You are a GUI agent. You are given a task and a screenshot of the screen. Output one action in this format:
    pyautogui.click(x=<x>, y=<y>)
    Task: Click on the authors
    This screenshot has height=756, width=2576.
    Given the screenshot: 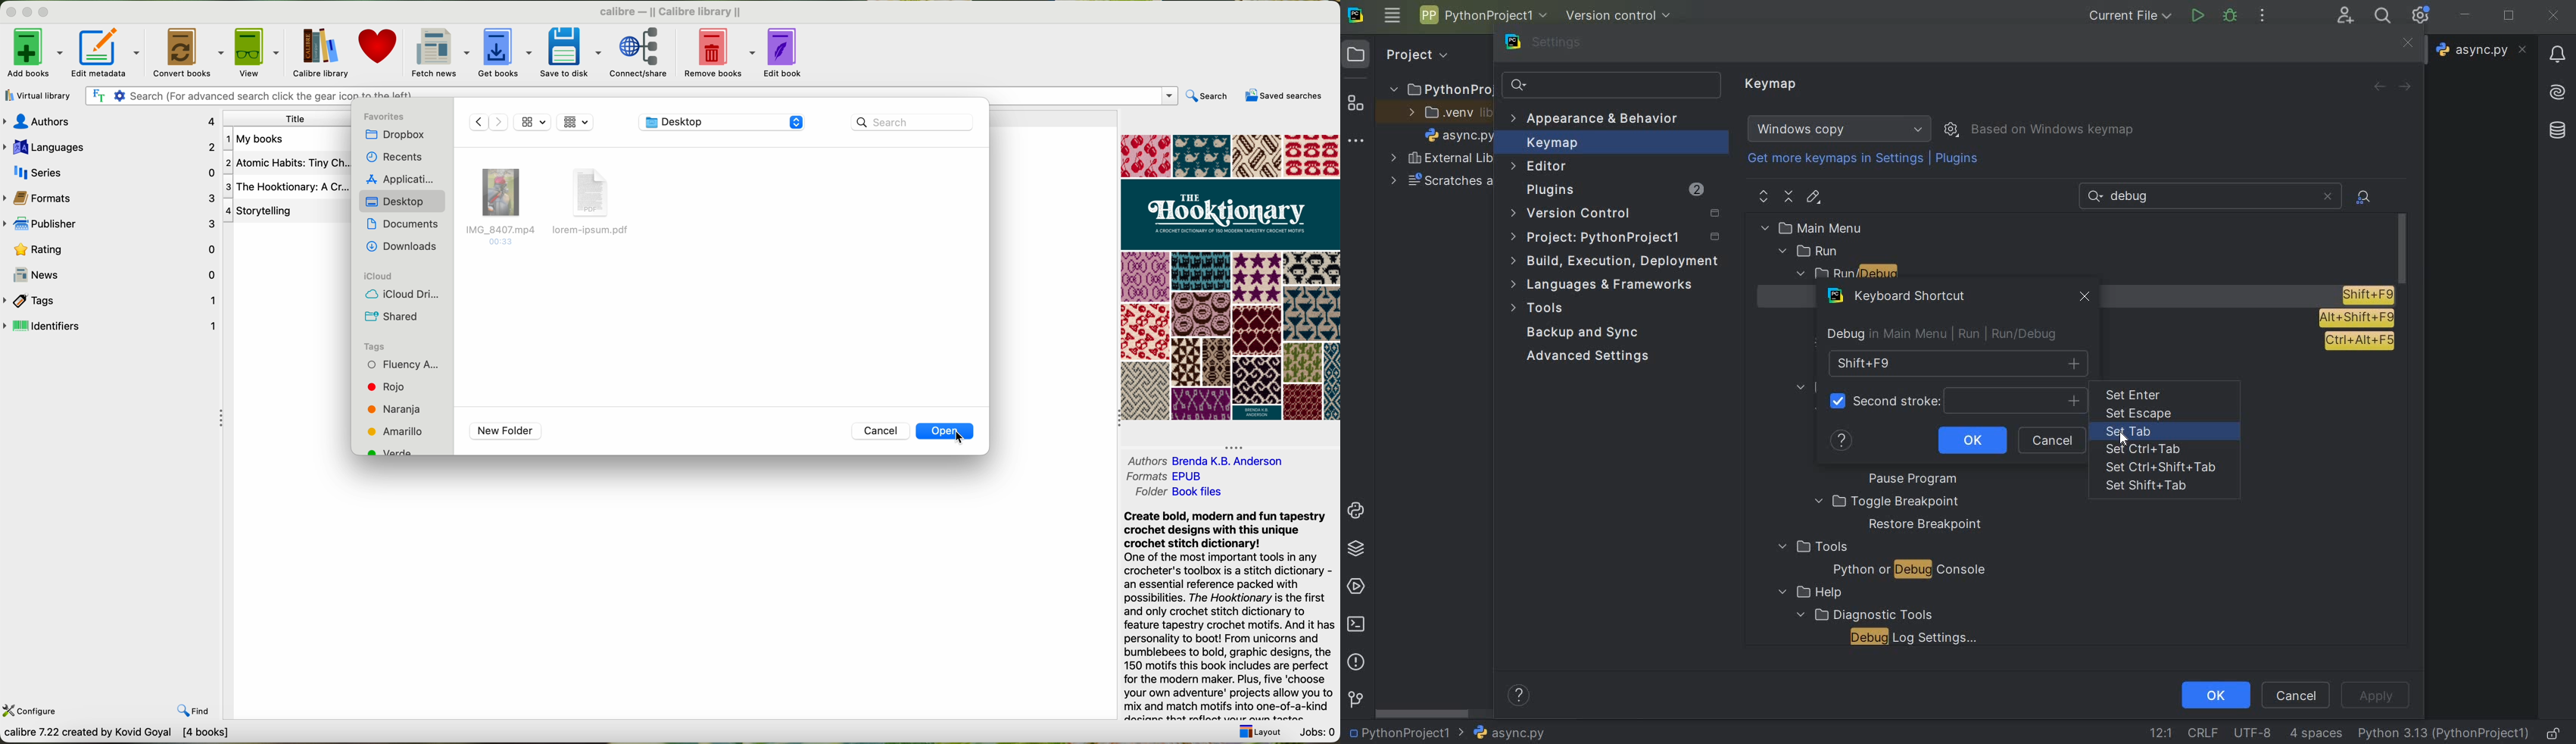 What is the action you would take?
    pyautogui.click(x=110, y=122)
    